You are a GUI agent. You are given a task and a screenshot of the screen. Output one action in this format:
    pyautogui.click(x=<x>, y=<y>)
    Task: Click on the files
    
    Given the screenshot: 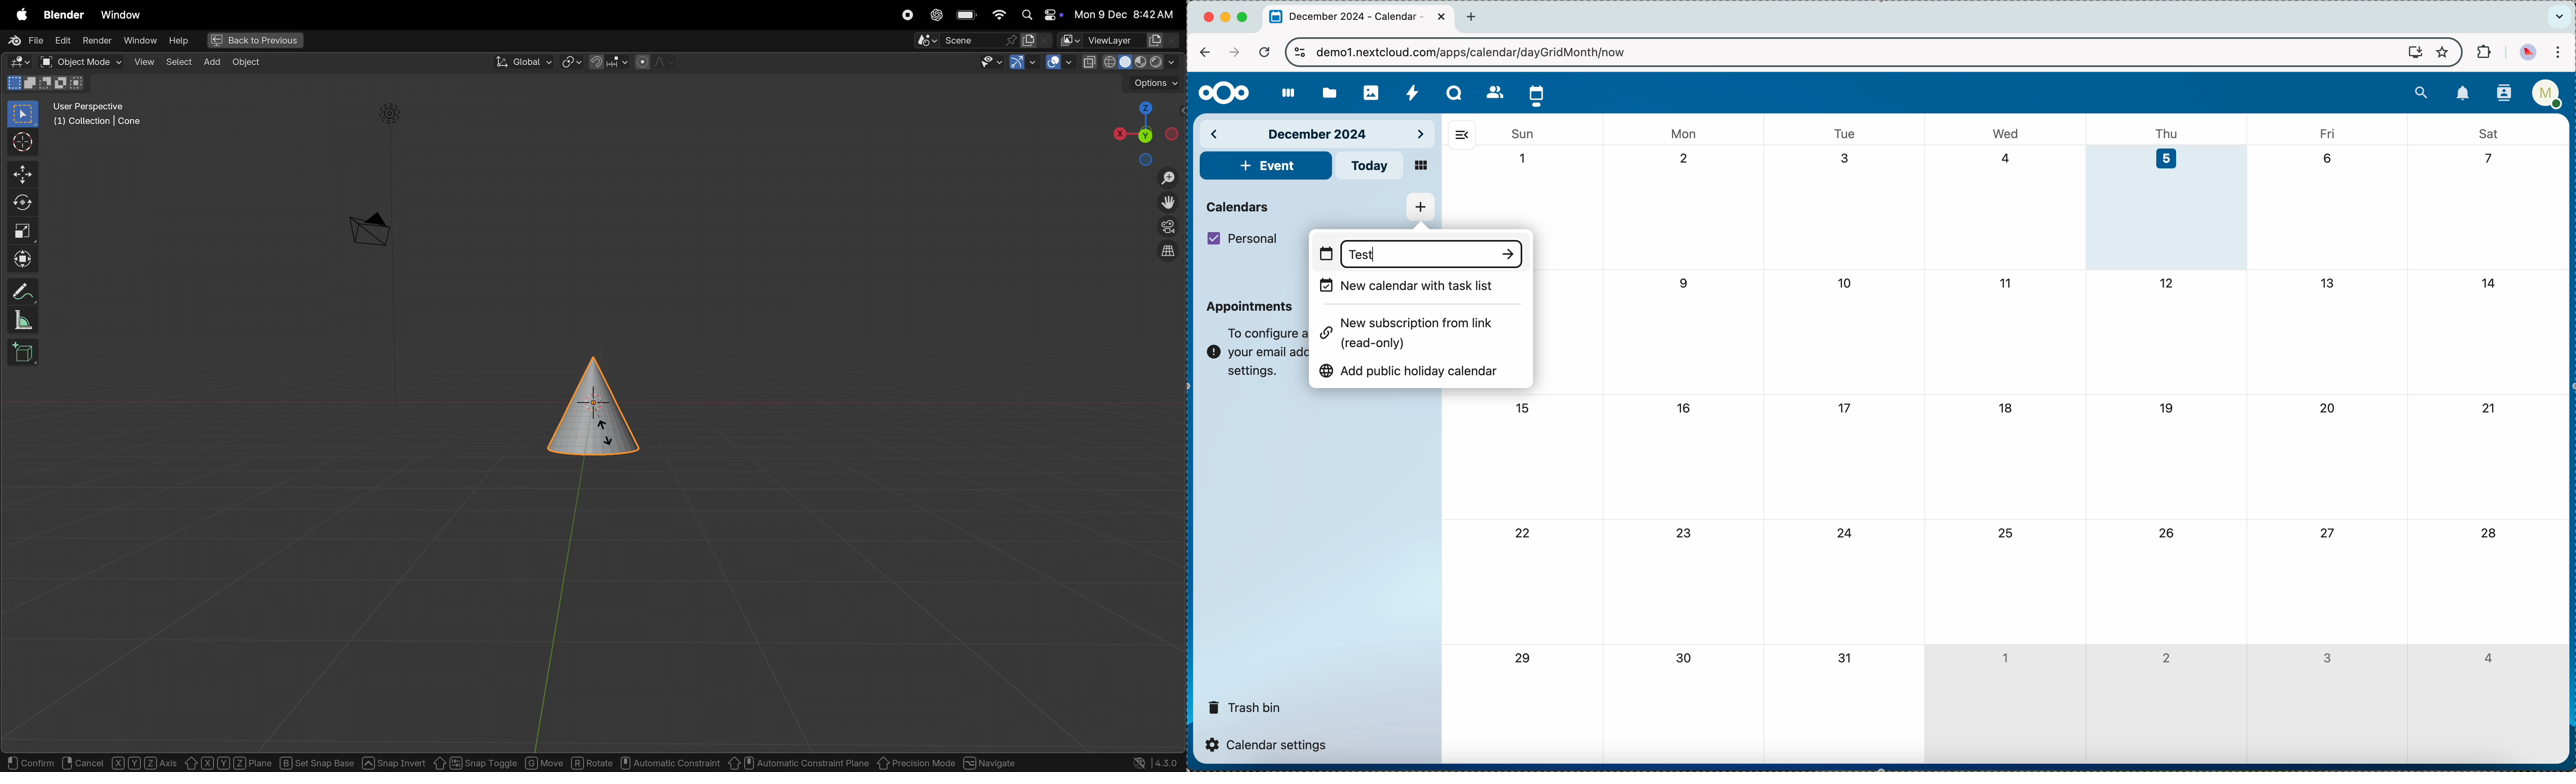 What is the action you would take?
    pyautogui.click(x=1328, y=91)
    